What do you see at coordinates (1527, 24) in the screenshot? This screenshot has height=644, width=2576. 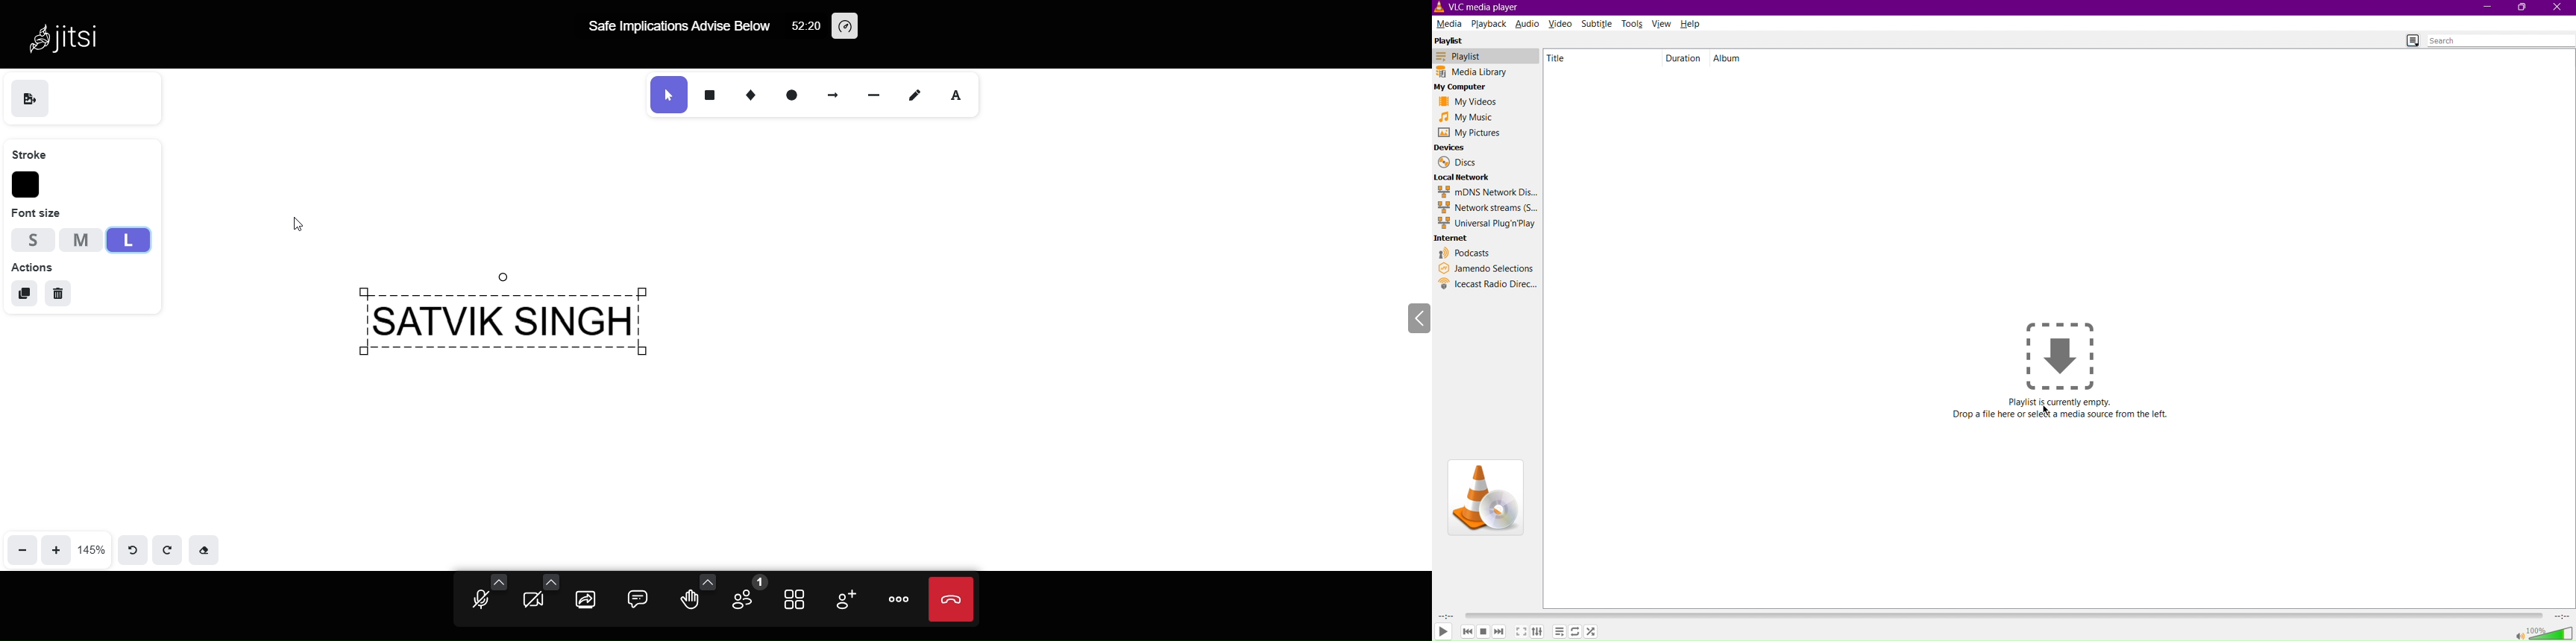 I see `Audio` at bounding box center [1527, 24].